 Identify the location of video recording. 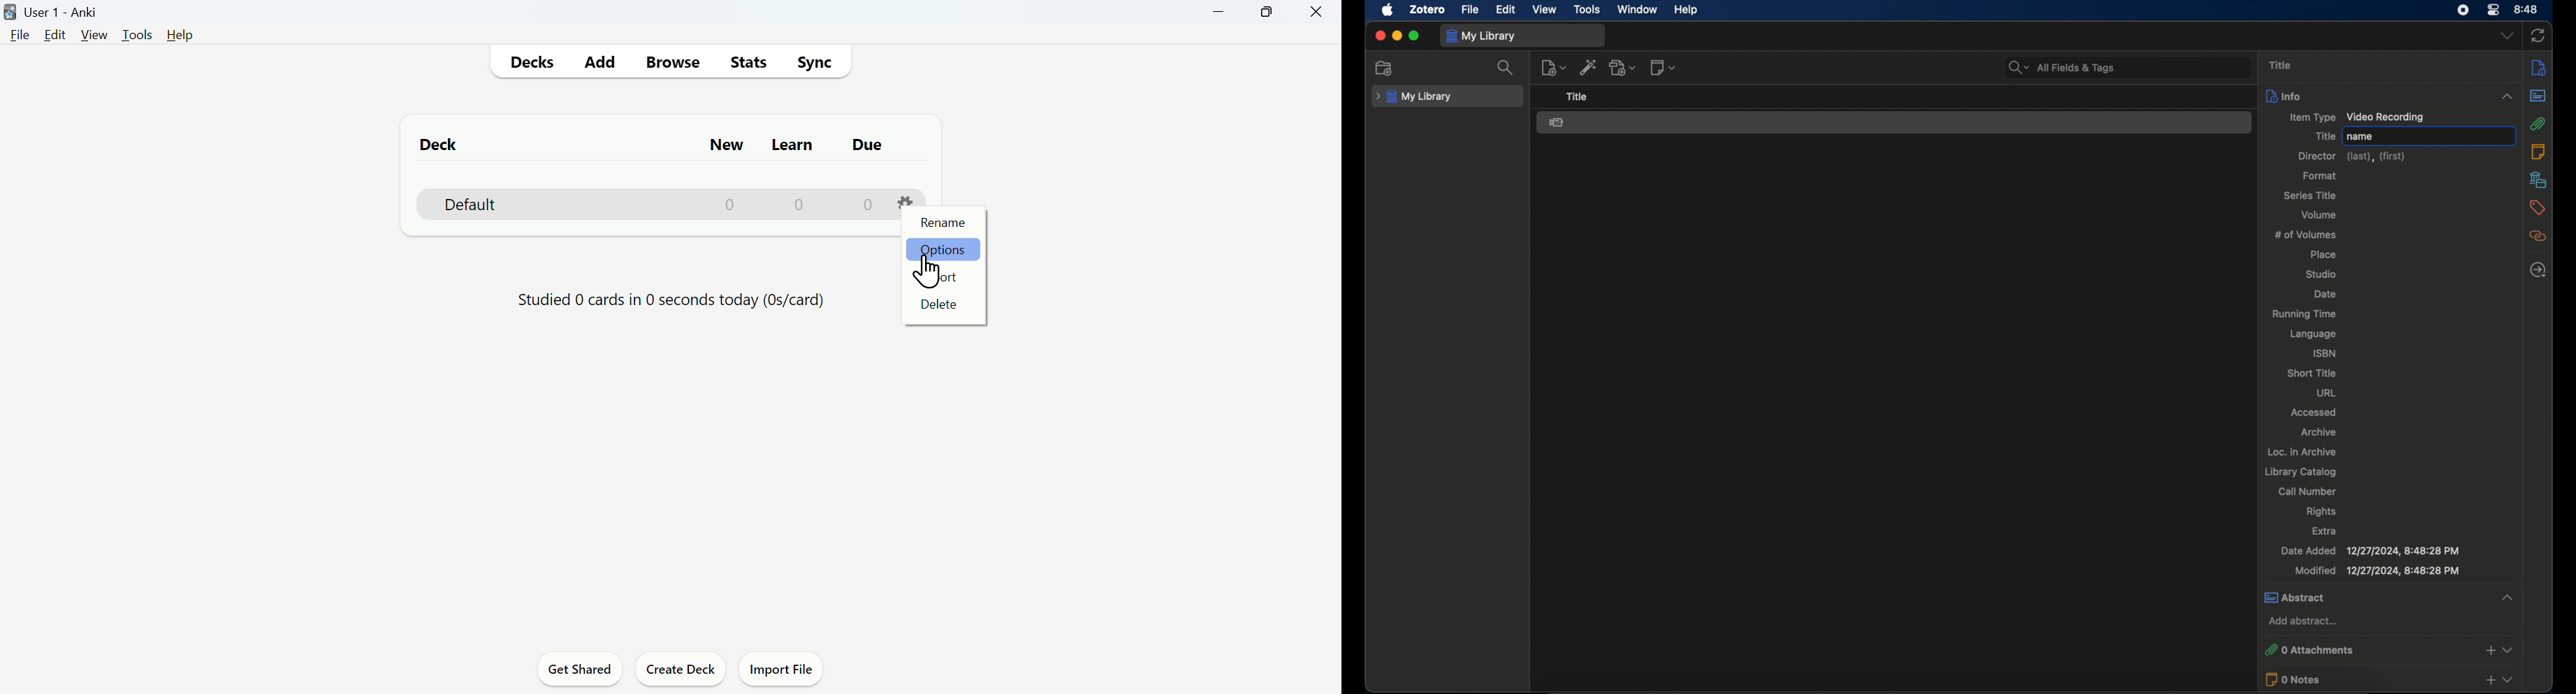
(1557, 123).